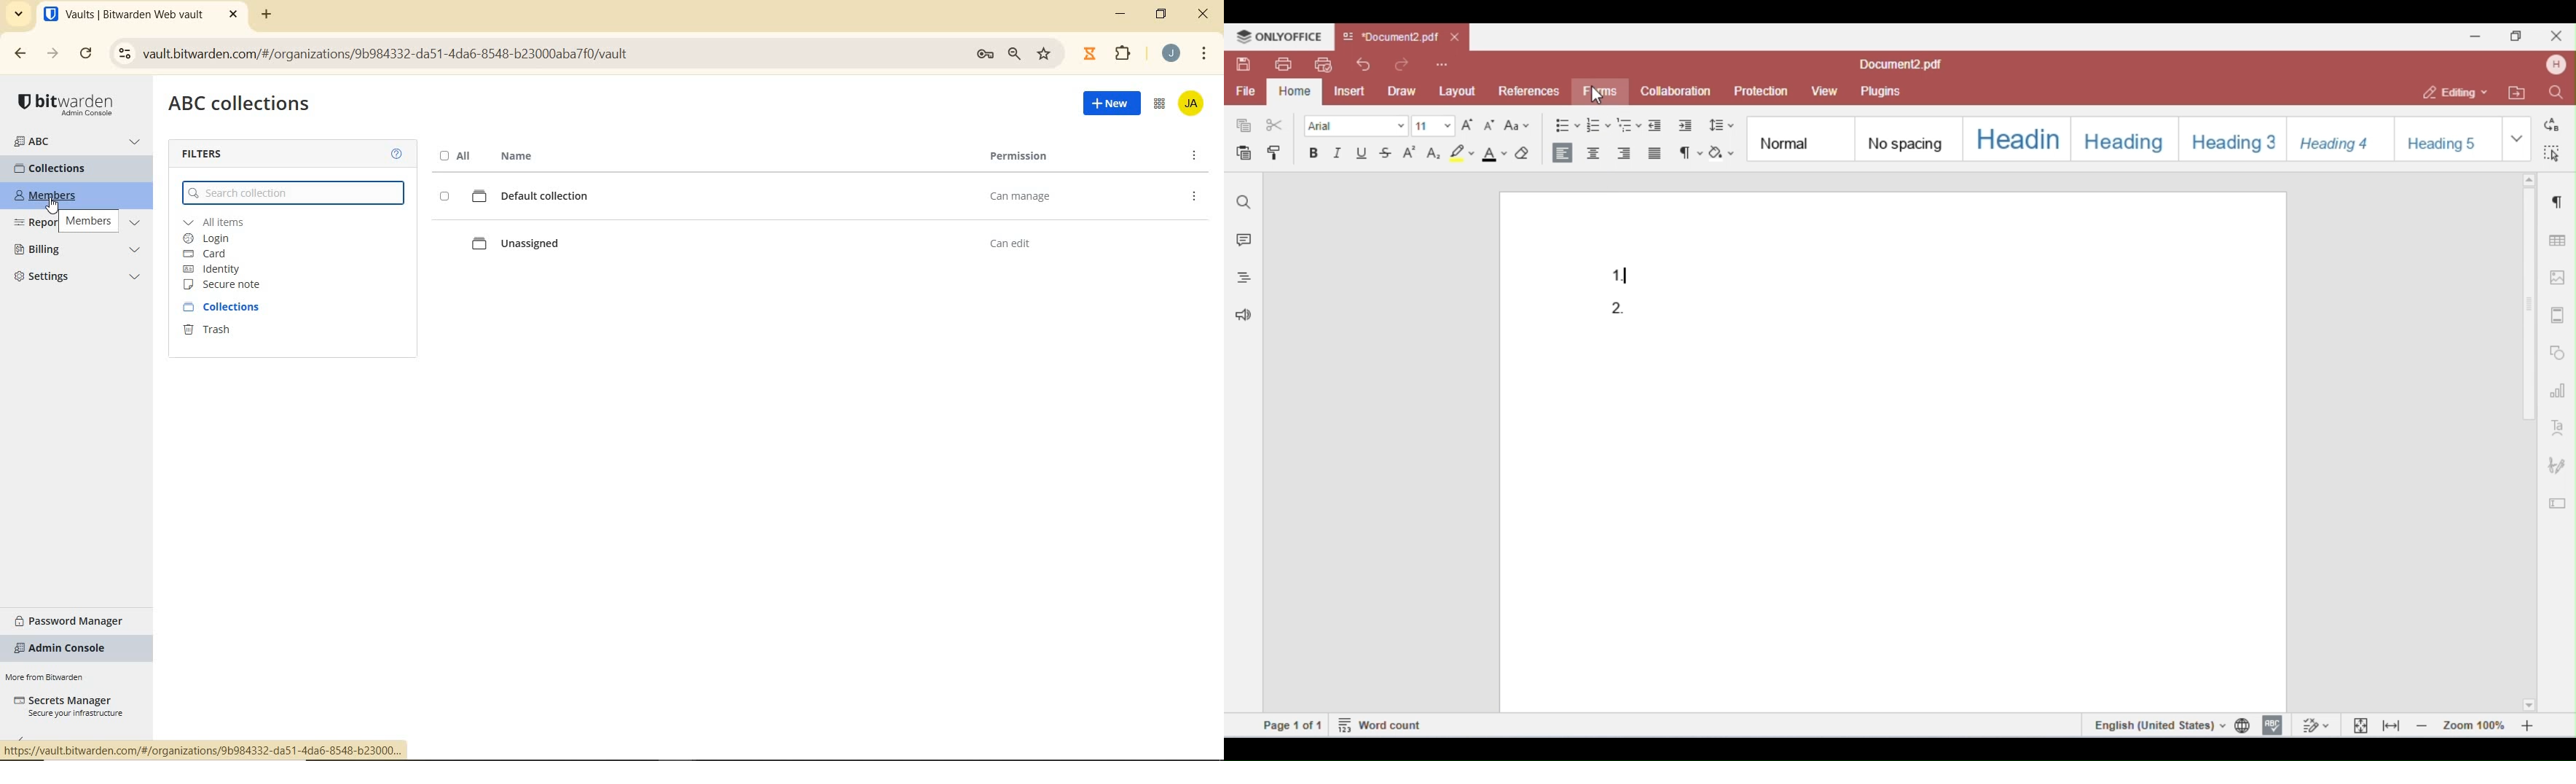 Image resolution: width=2576 pixels, height=784 pixels. What do you see at coordinates (453, 155) in the screenshot?
I see `ALL` at bounding box center [453, 155].